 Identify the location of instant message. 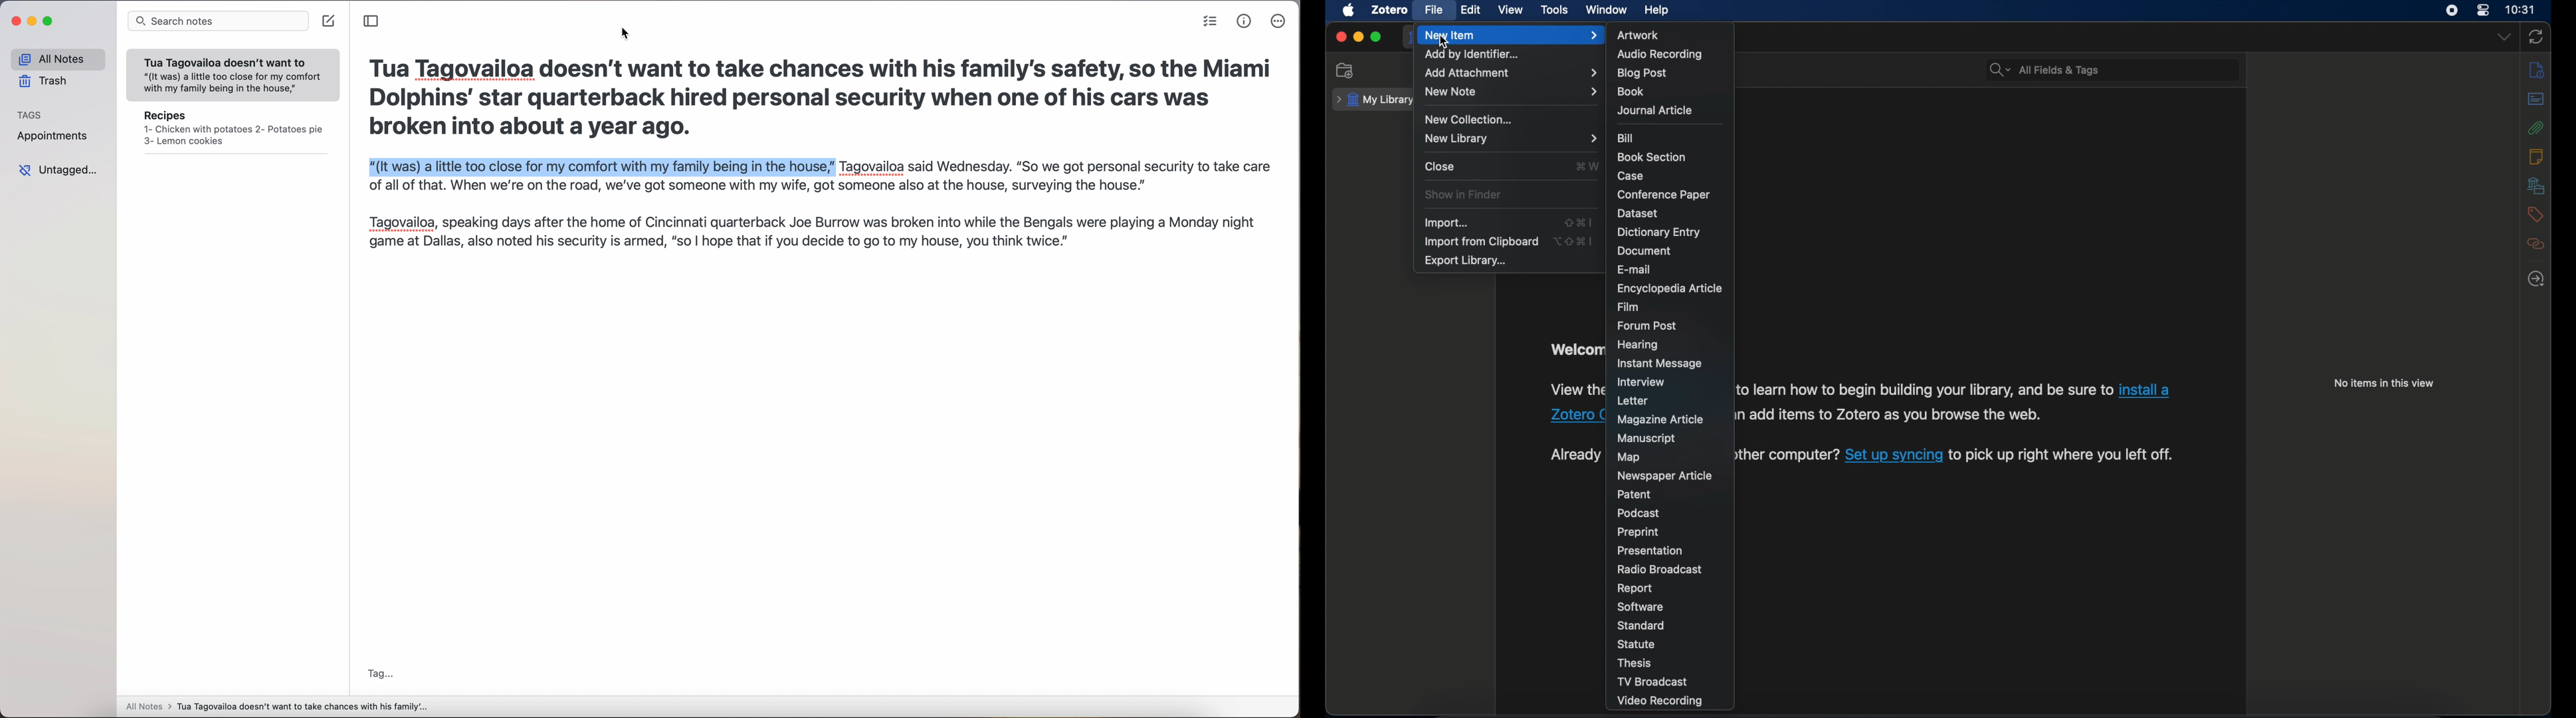
(1658, 364).